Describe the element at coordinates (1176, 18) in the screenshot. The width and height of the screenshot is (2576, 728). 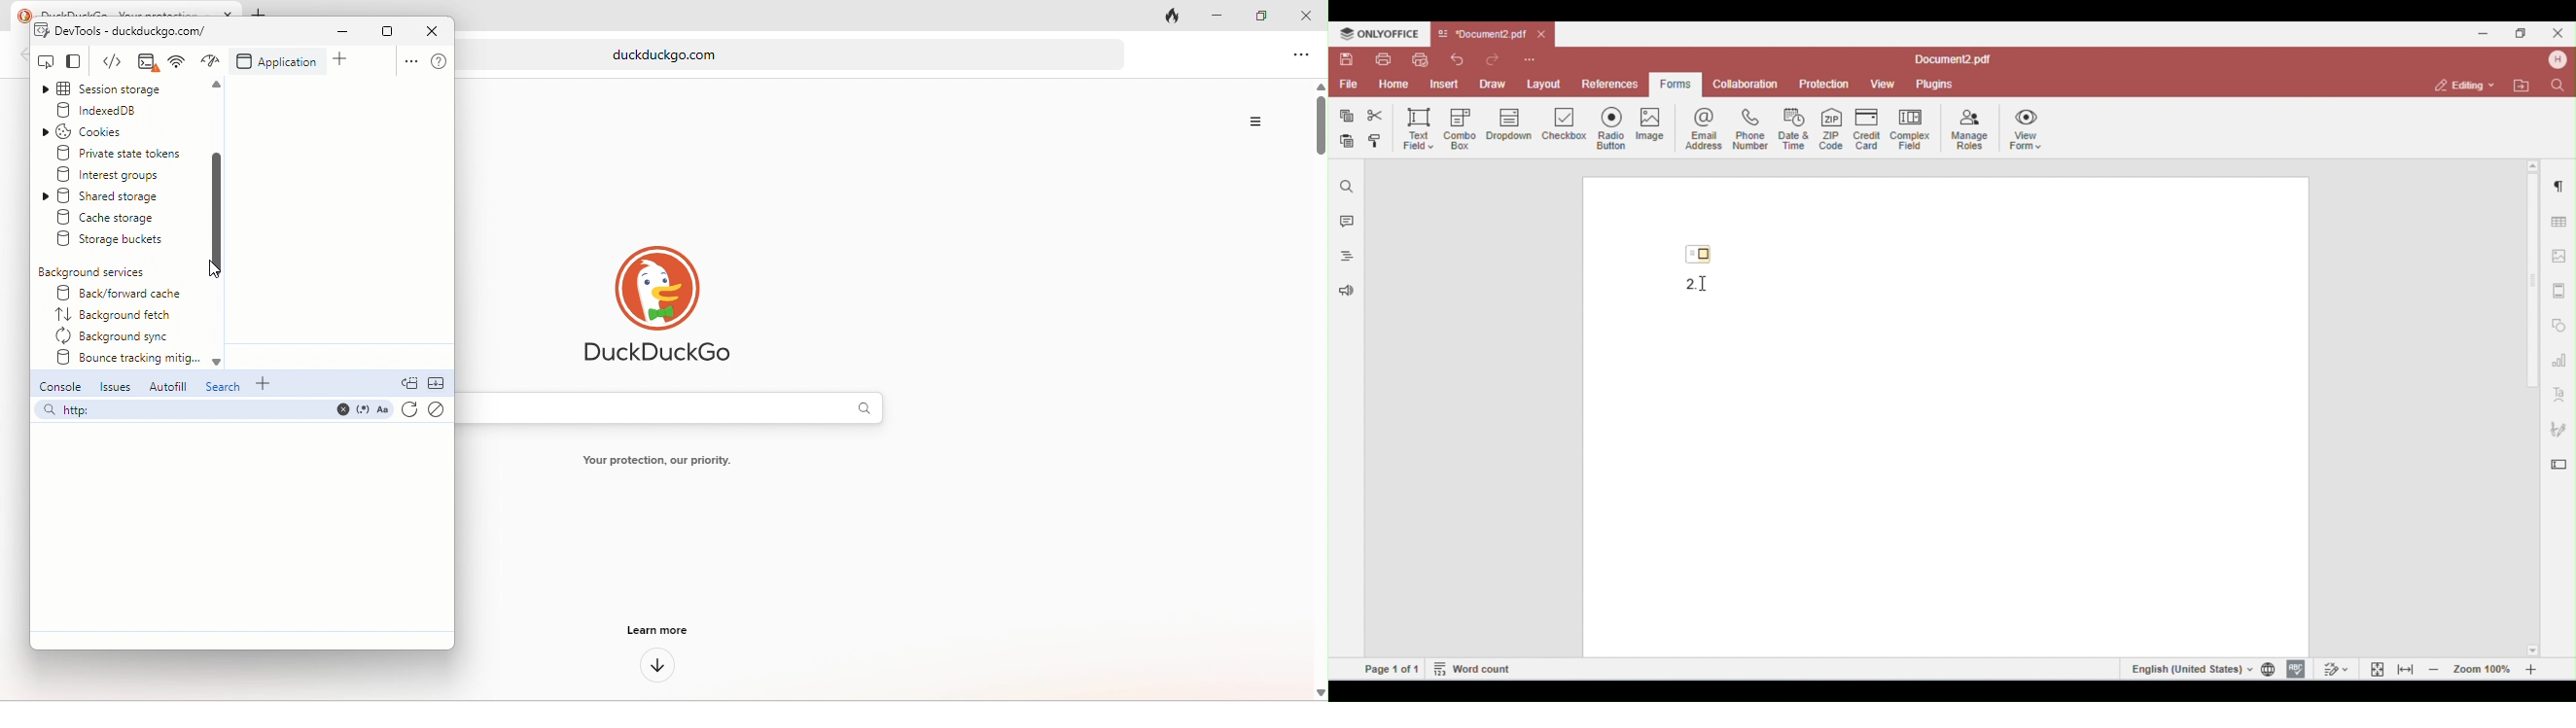
I see `track tab` at that location.